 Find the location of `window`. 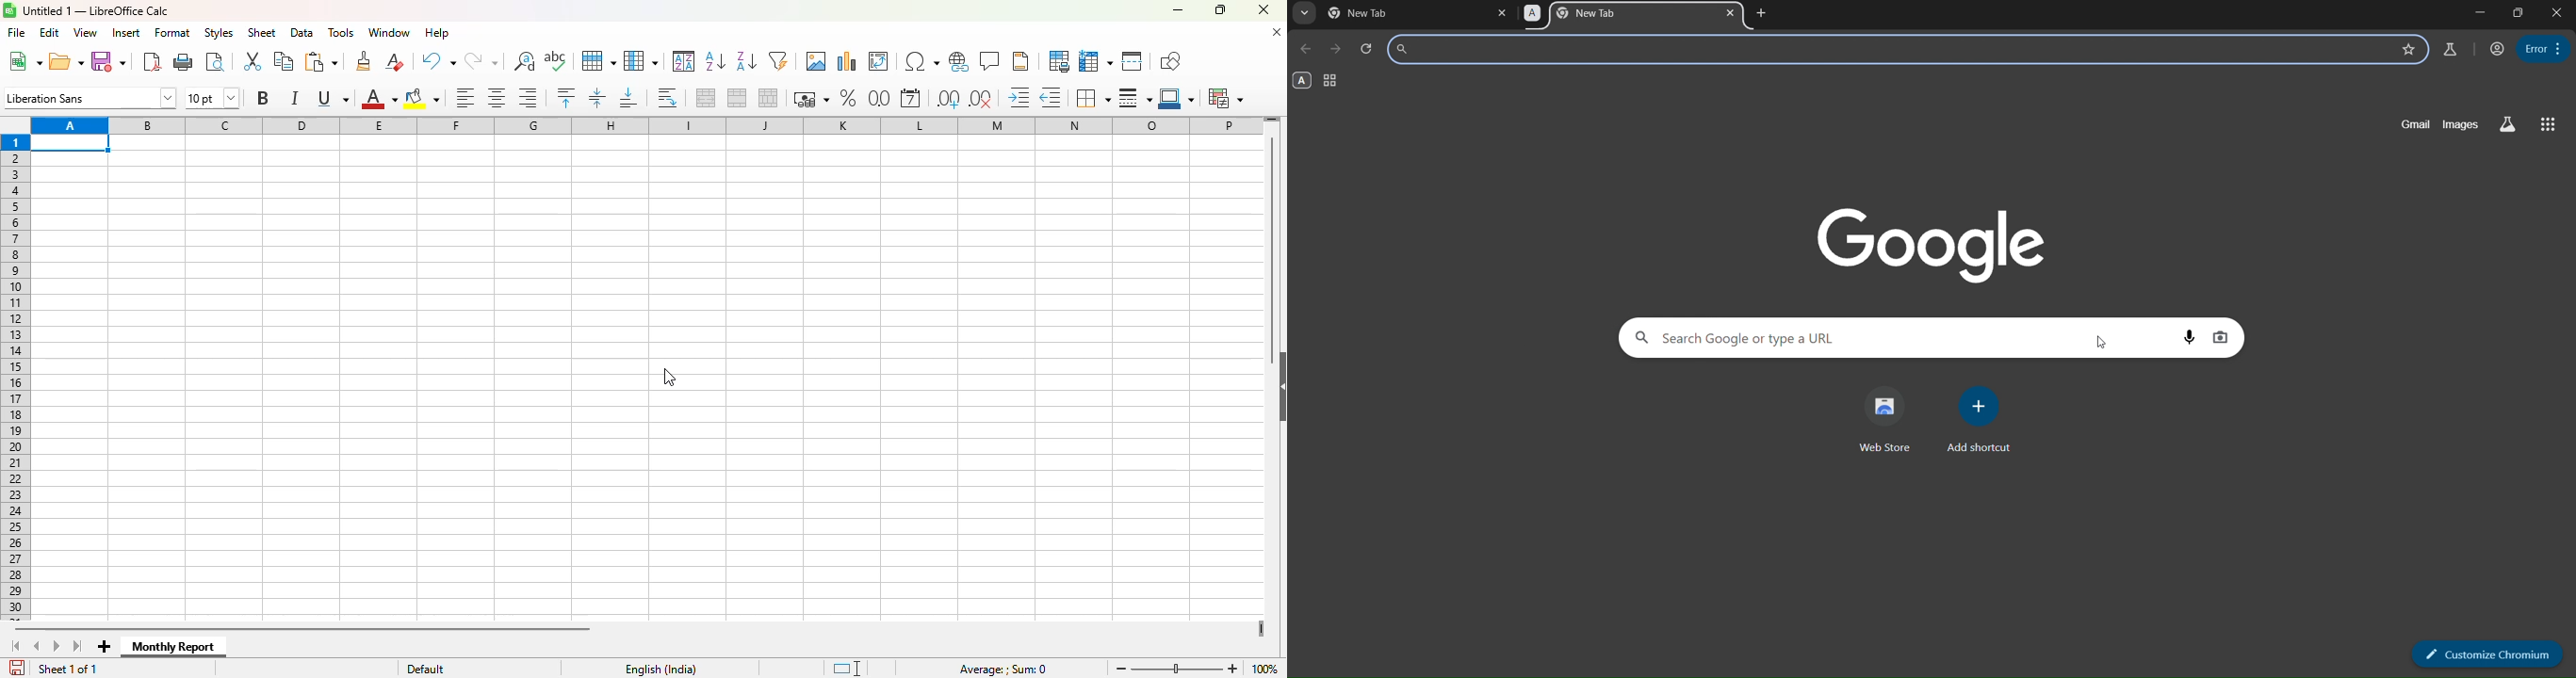

window is located at coordinates (388, 33).